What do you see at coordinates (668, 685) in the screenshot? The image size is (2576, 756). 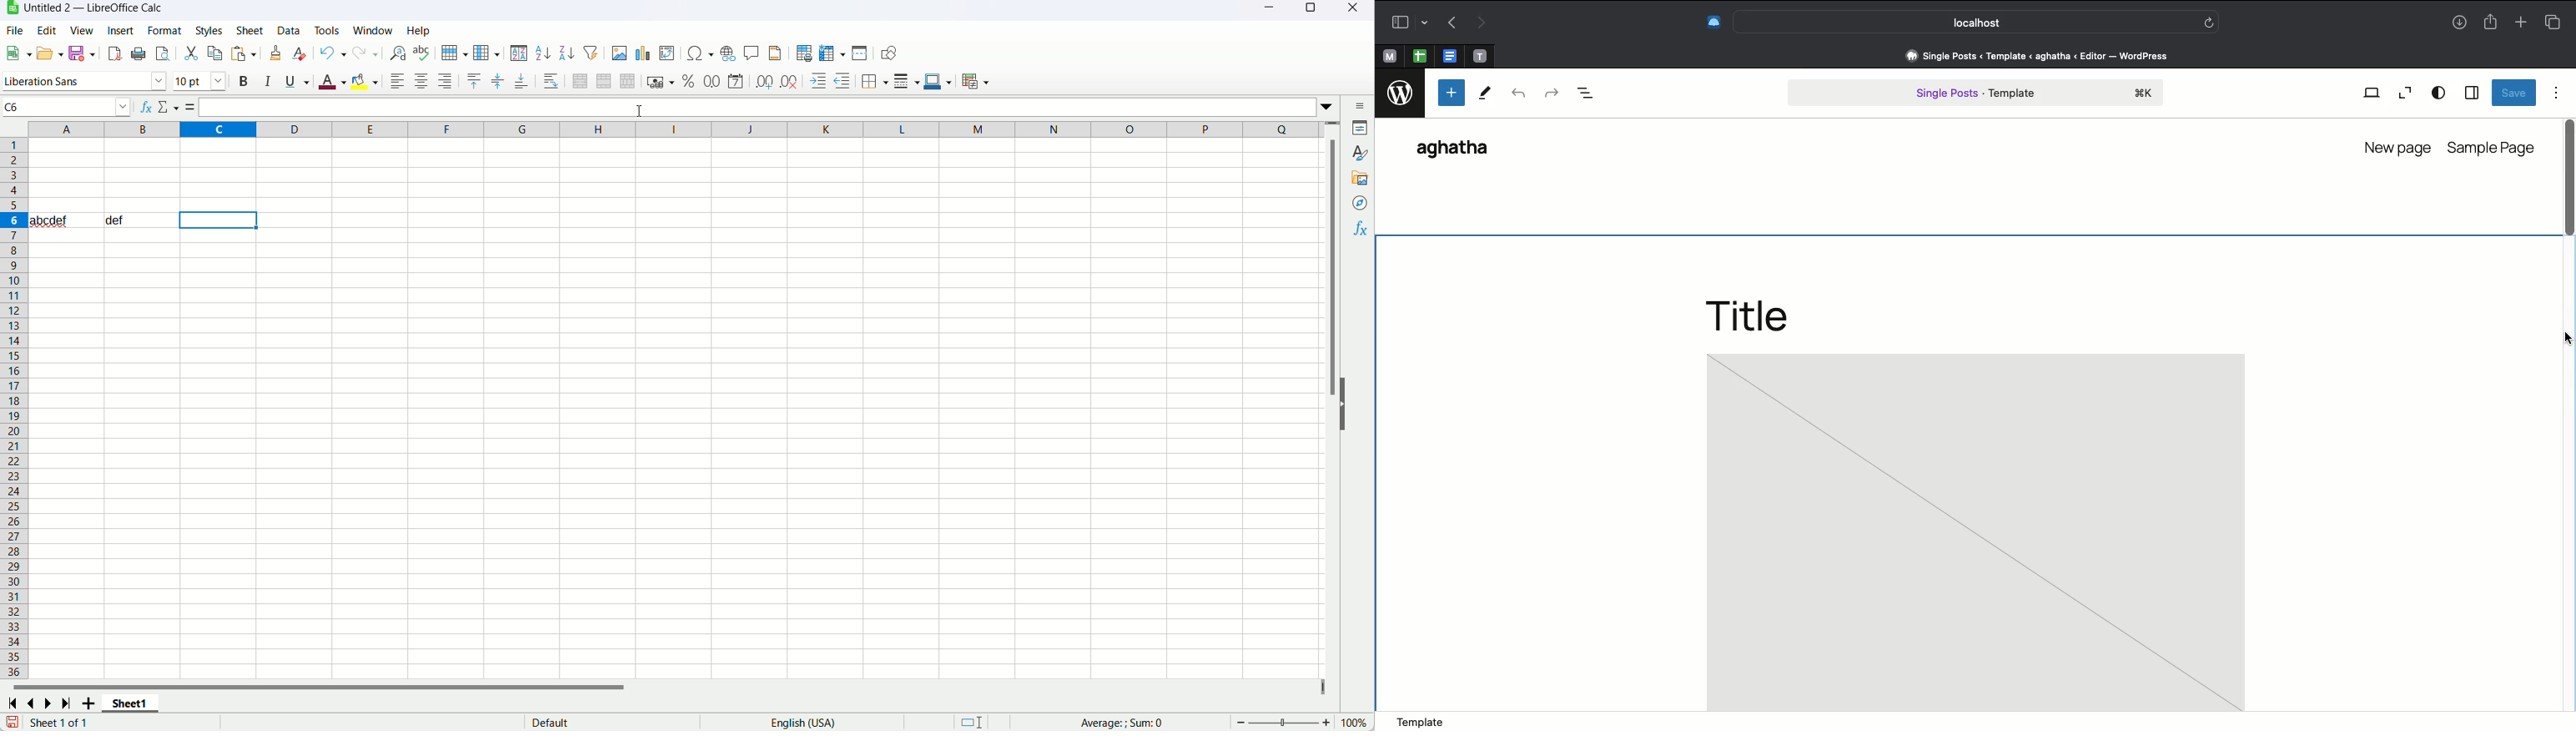 I see `horizontal scroll bar` at bounding box center [668, 685].